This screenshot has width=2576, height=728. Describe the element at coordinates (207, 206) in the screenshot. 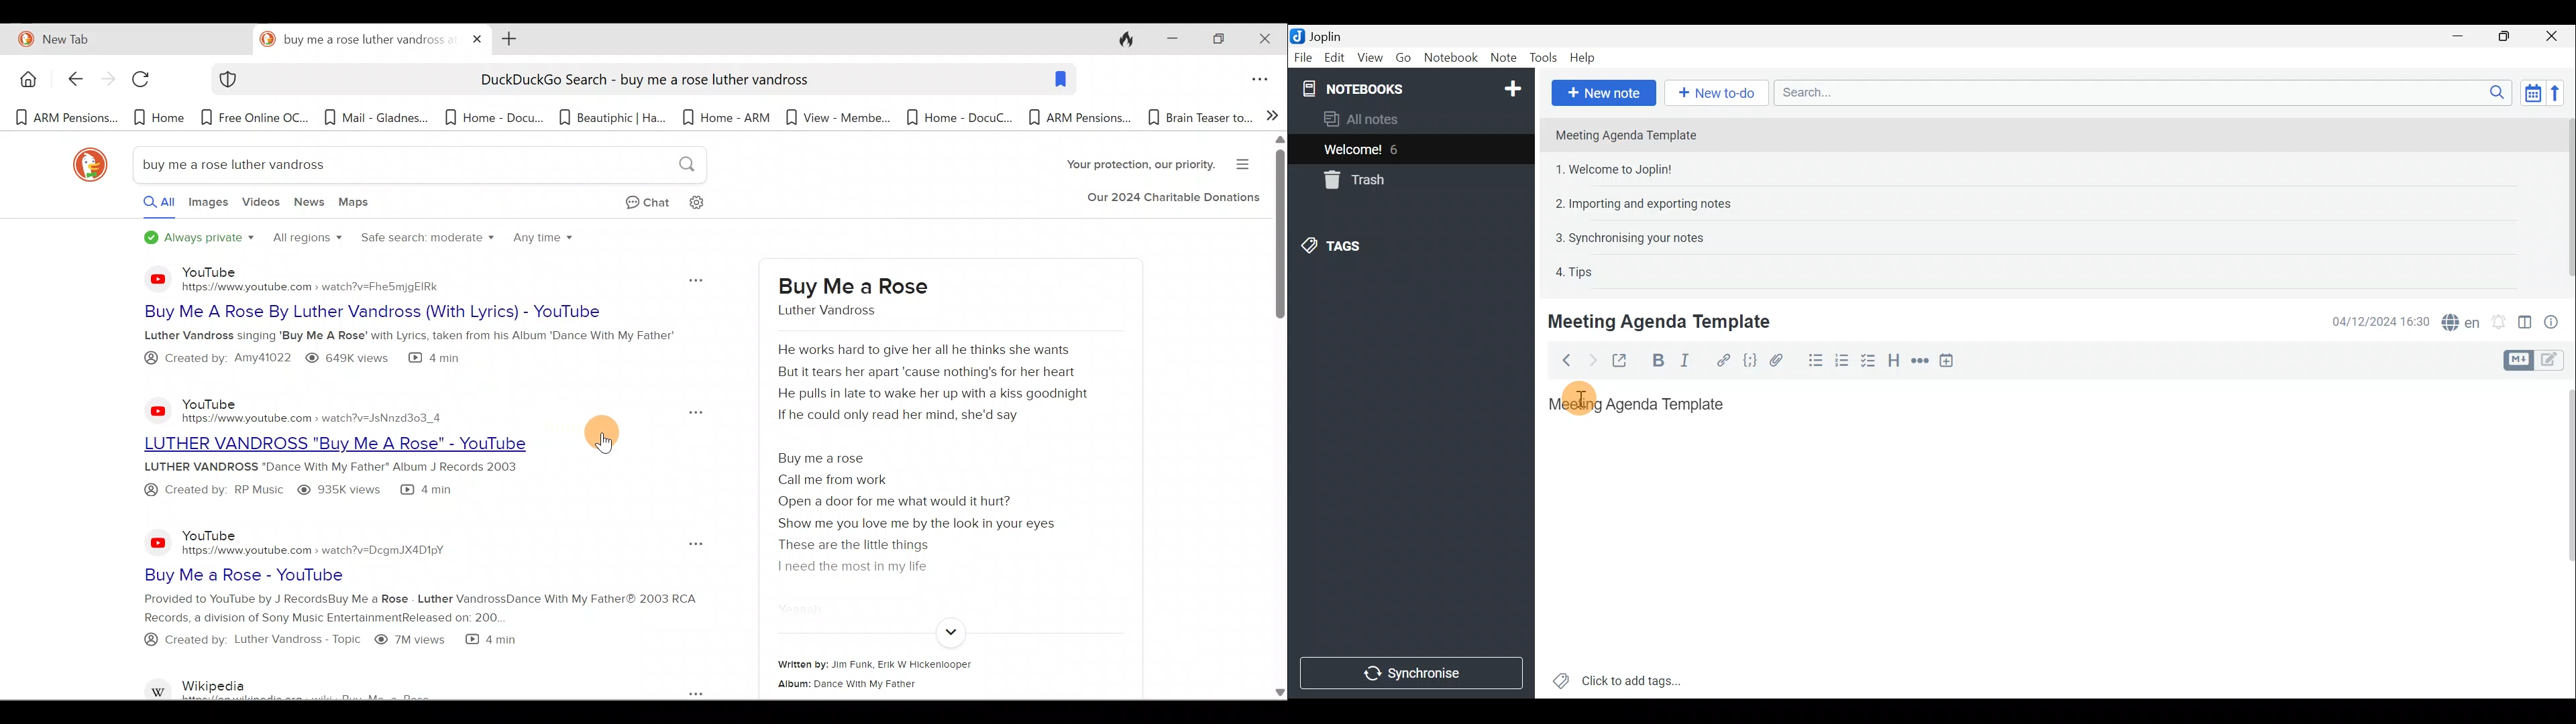

I see `Images` at that location.